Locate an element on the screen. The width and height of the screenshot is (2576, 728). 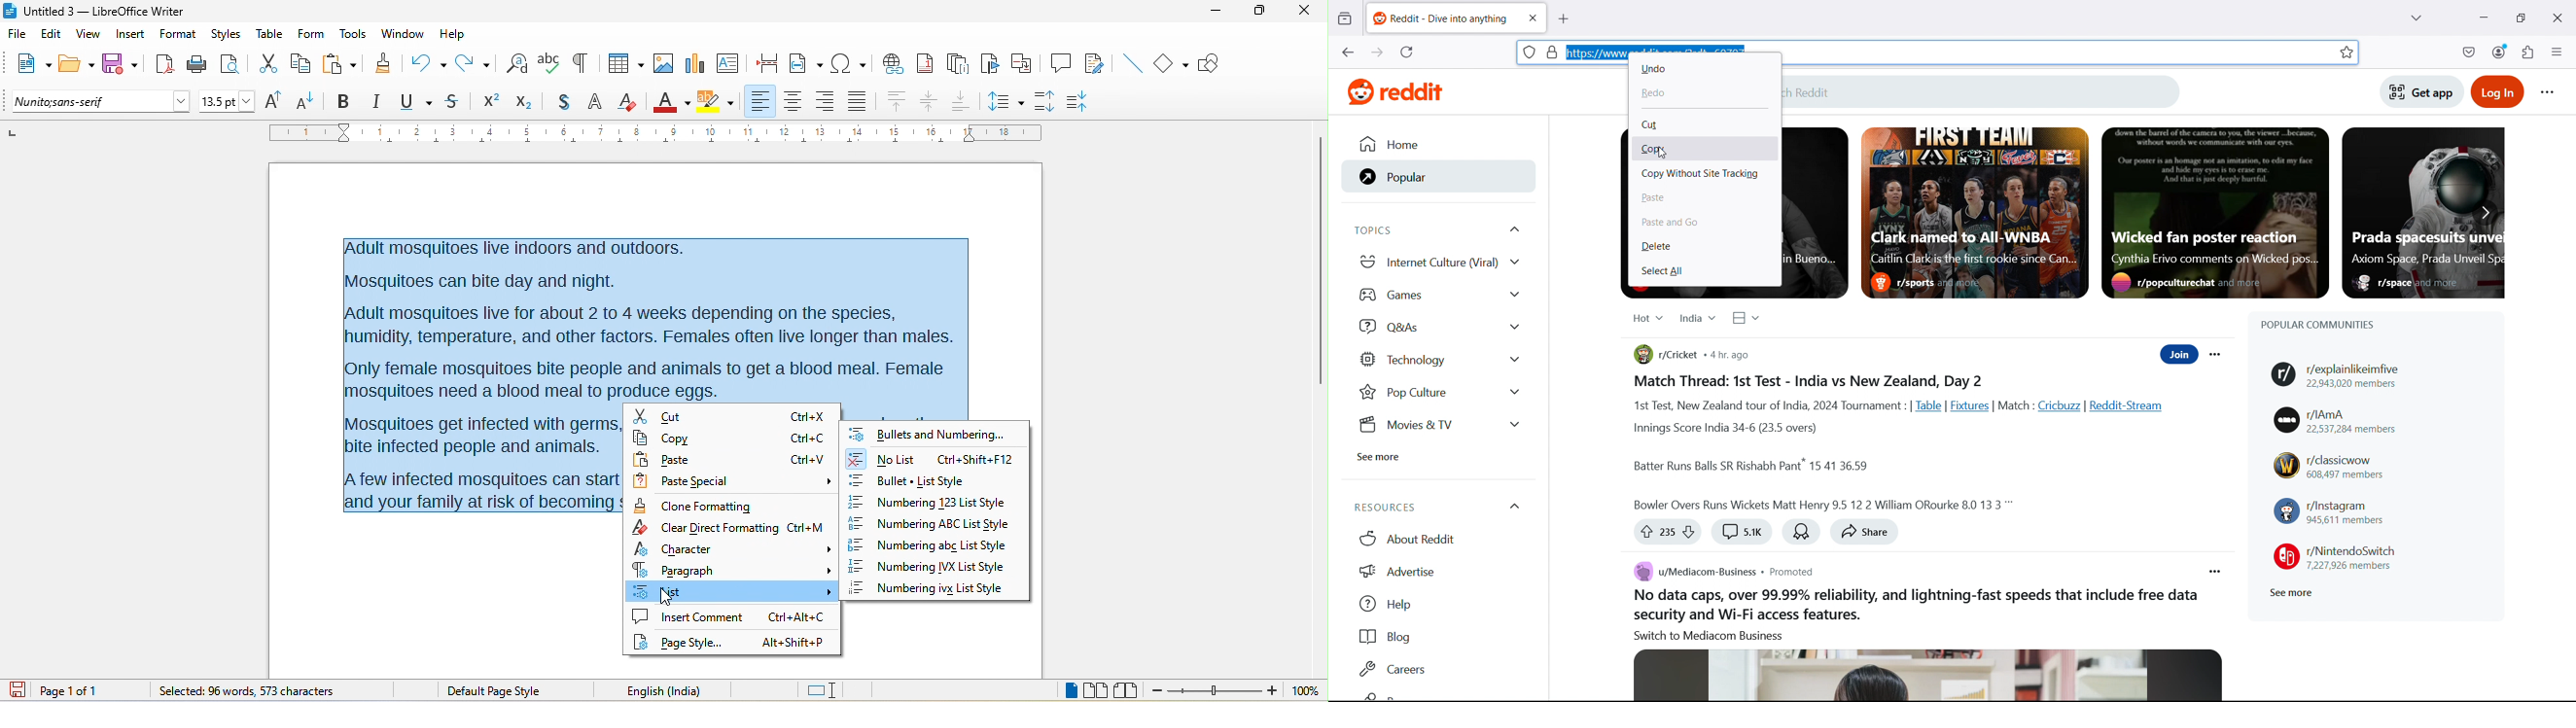
help is located at coordinates (455, 32).